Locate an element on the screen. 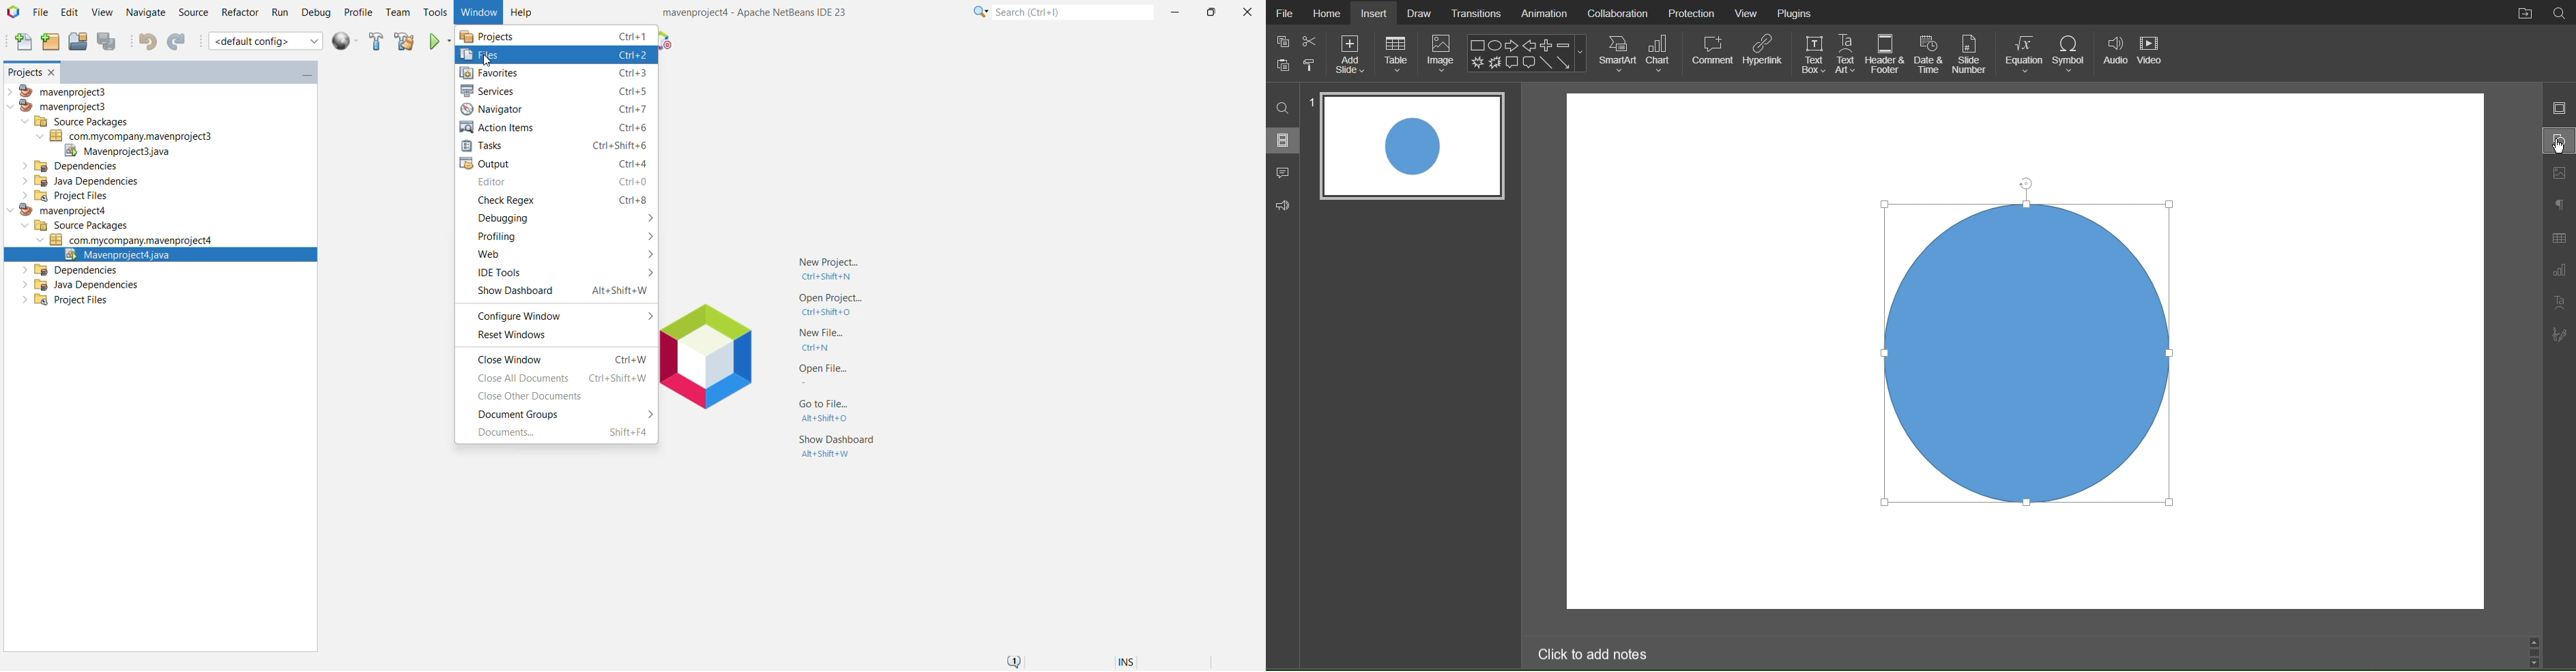  Close is located at coordinates (1247, 11).